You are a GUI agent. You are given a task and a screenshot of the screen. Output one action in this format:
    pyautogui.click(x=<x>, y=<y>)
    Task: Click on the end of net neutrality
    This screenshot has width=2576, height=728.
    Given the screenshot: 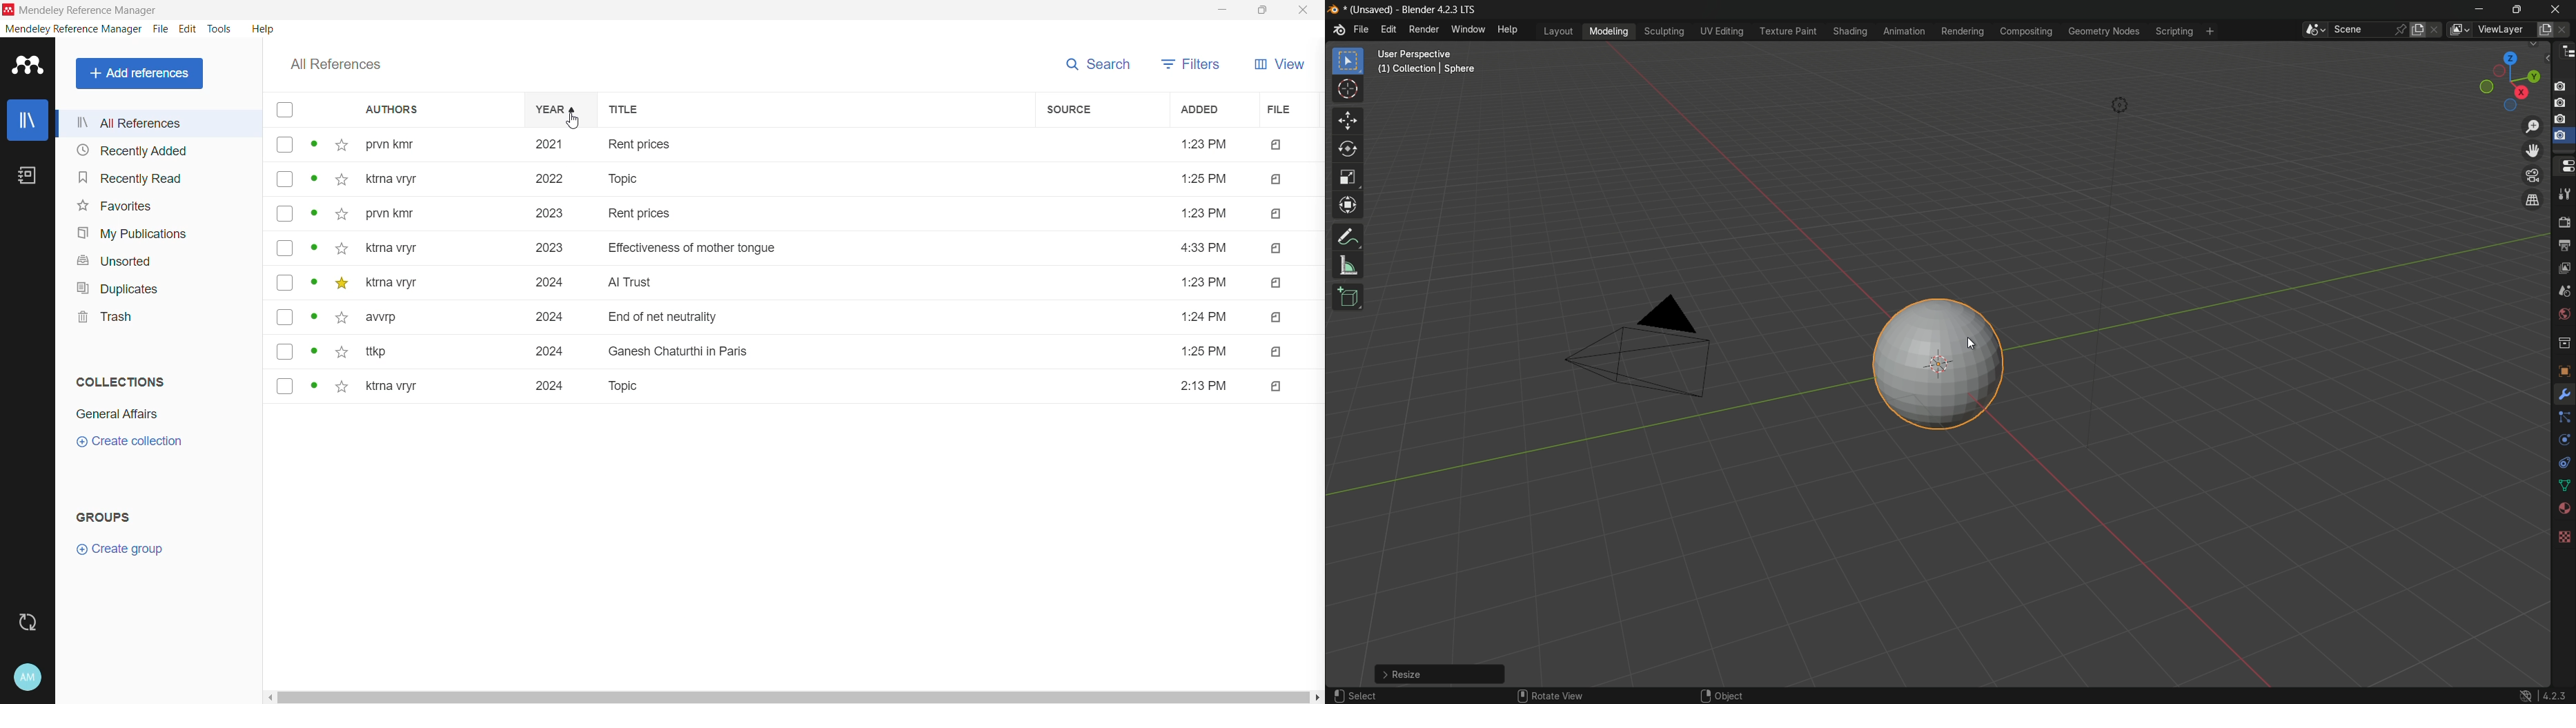 What is the action you would take?
    pyautogui.click(x=669, y=318)
    